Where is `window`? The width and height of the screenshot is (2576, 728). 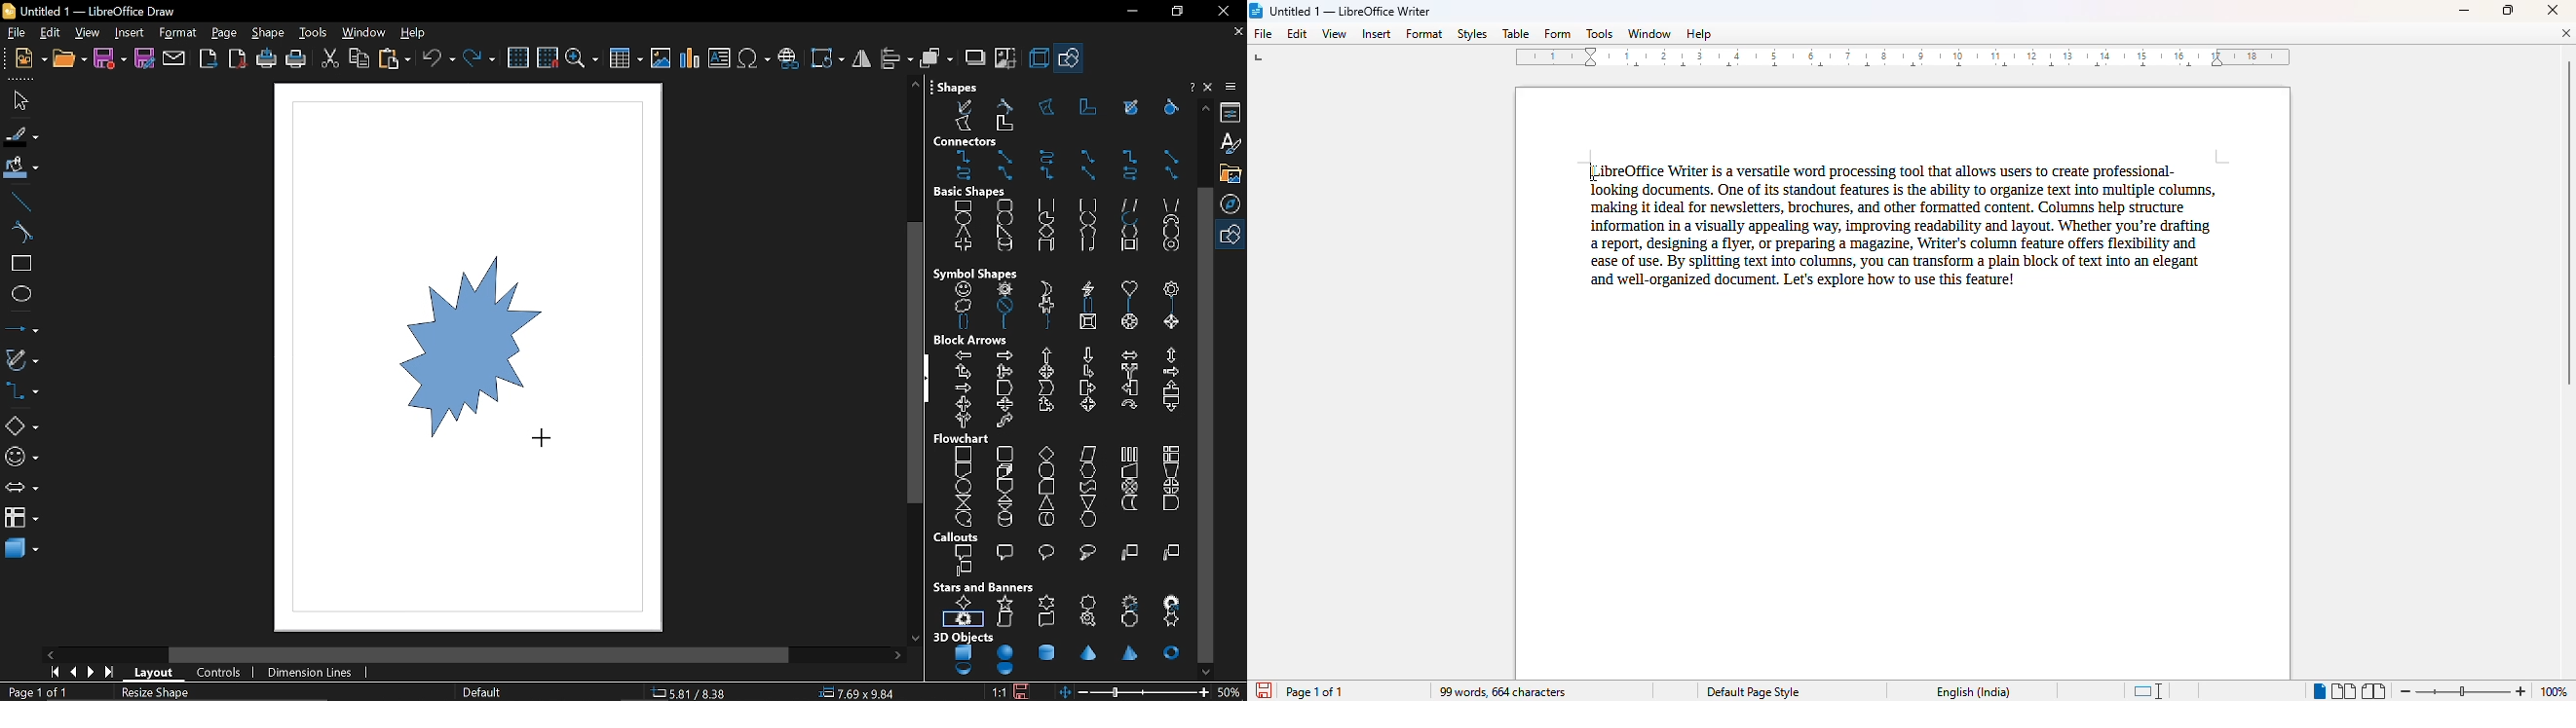 window is located at coordinates (1649, 33).